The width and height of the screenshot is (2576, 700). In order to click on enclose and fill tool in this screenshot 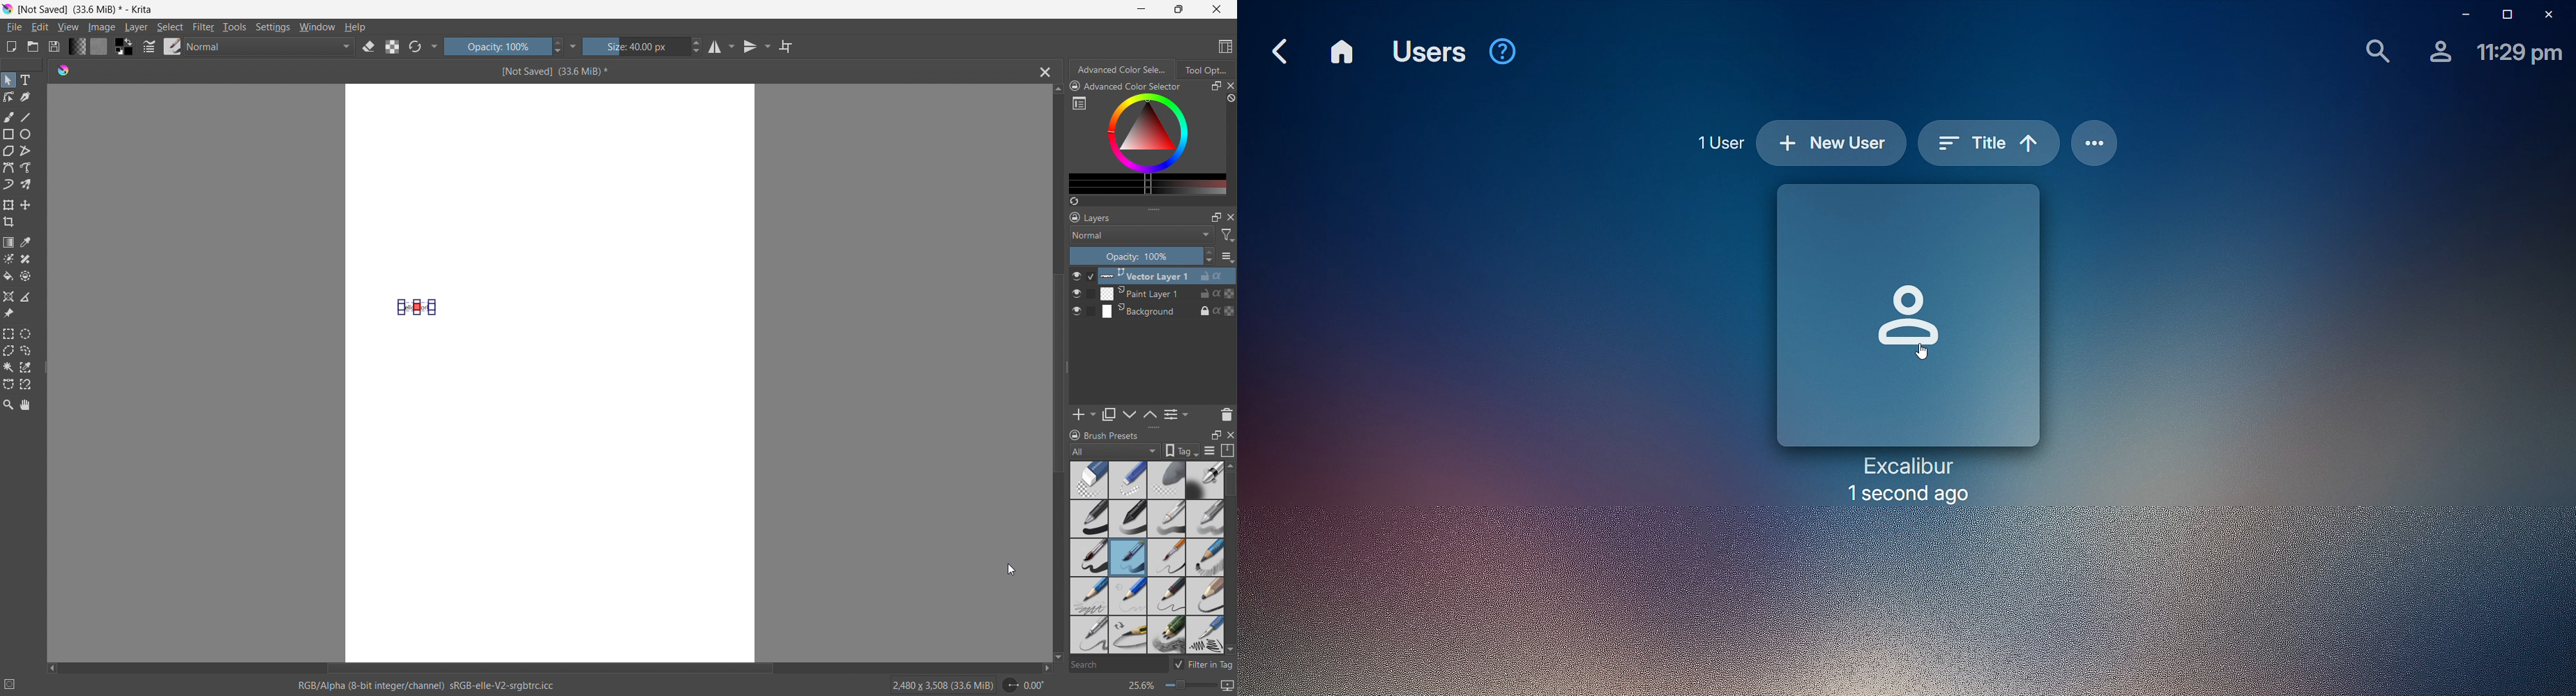, I will do `click(25, 276)`.